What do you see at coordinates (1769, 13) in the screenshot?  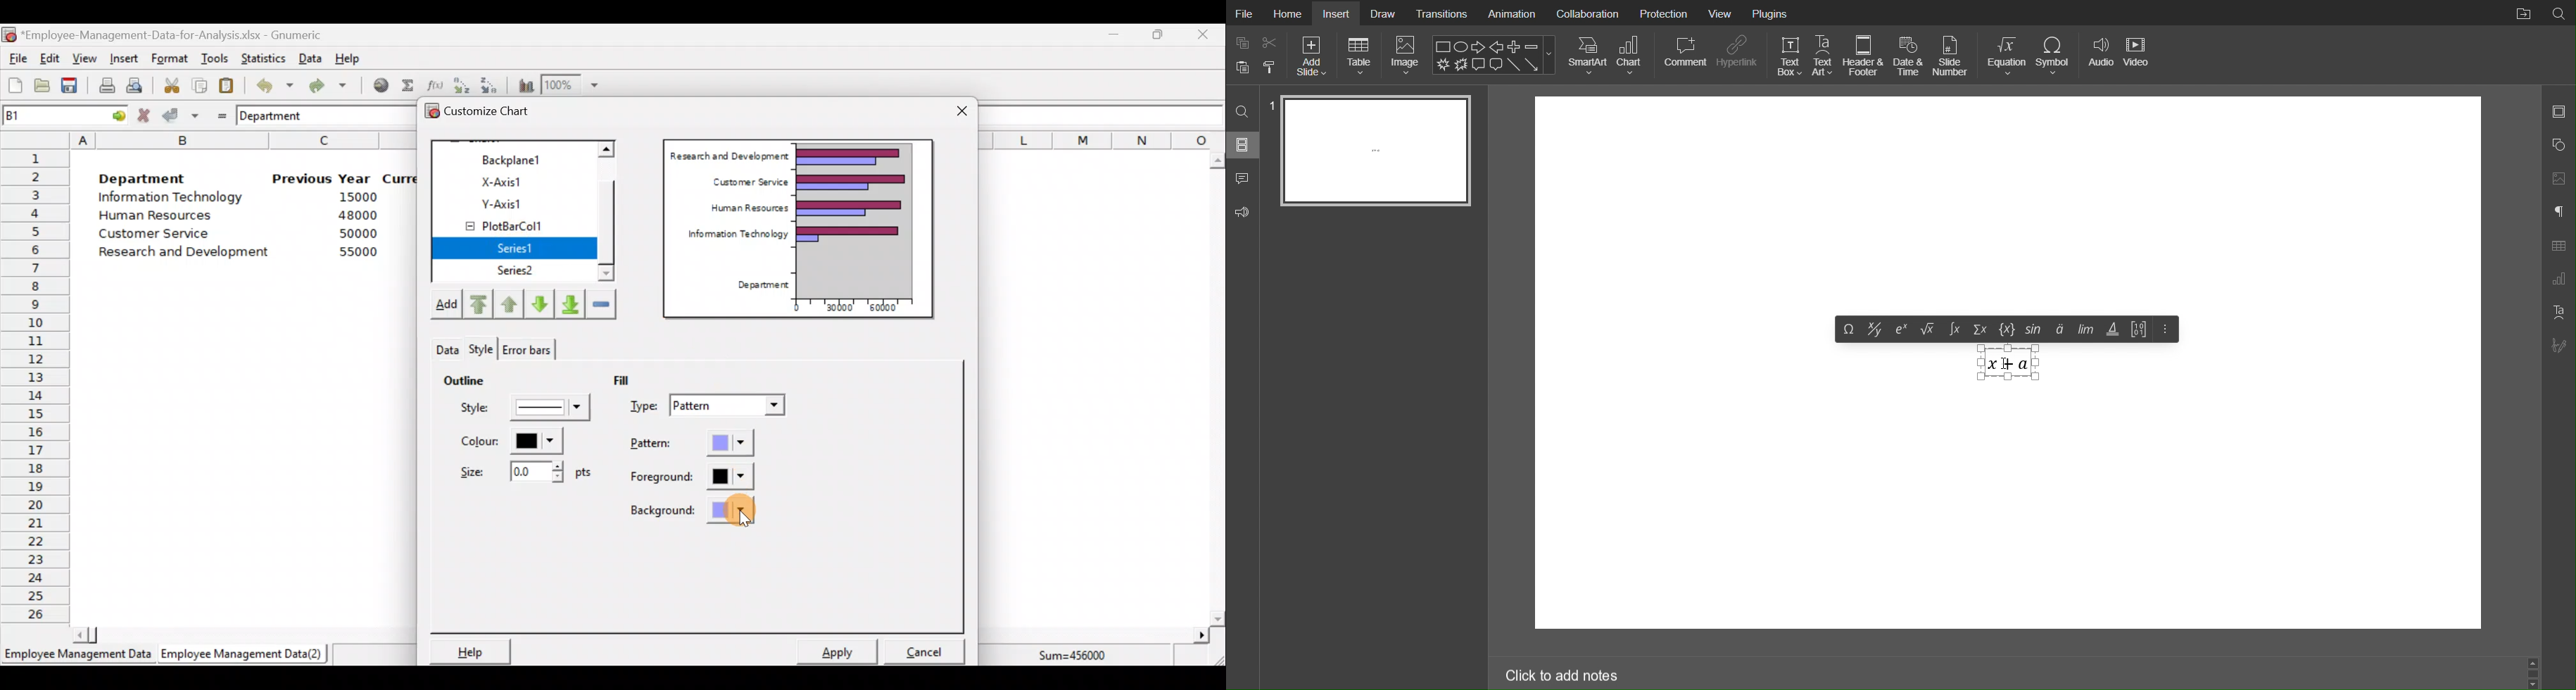 I see `Plugins` at bounding box center [1769, 13].